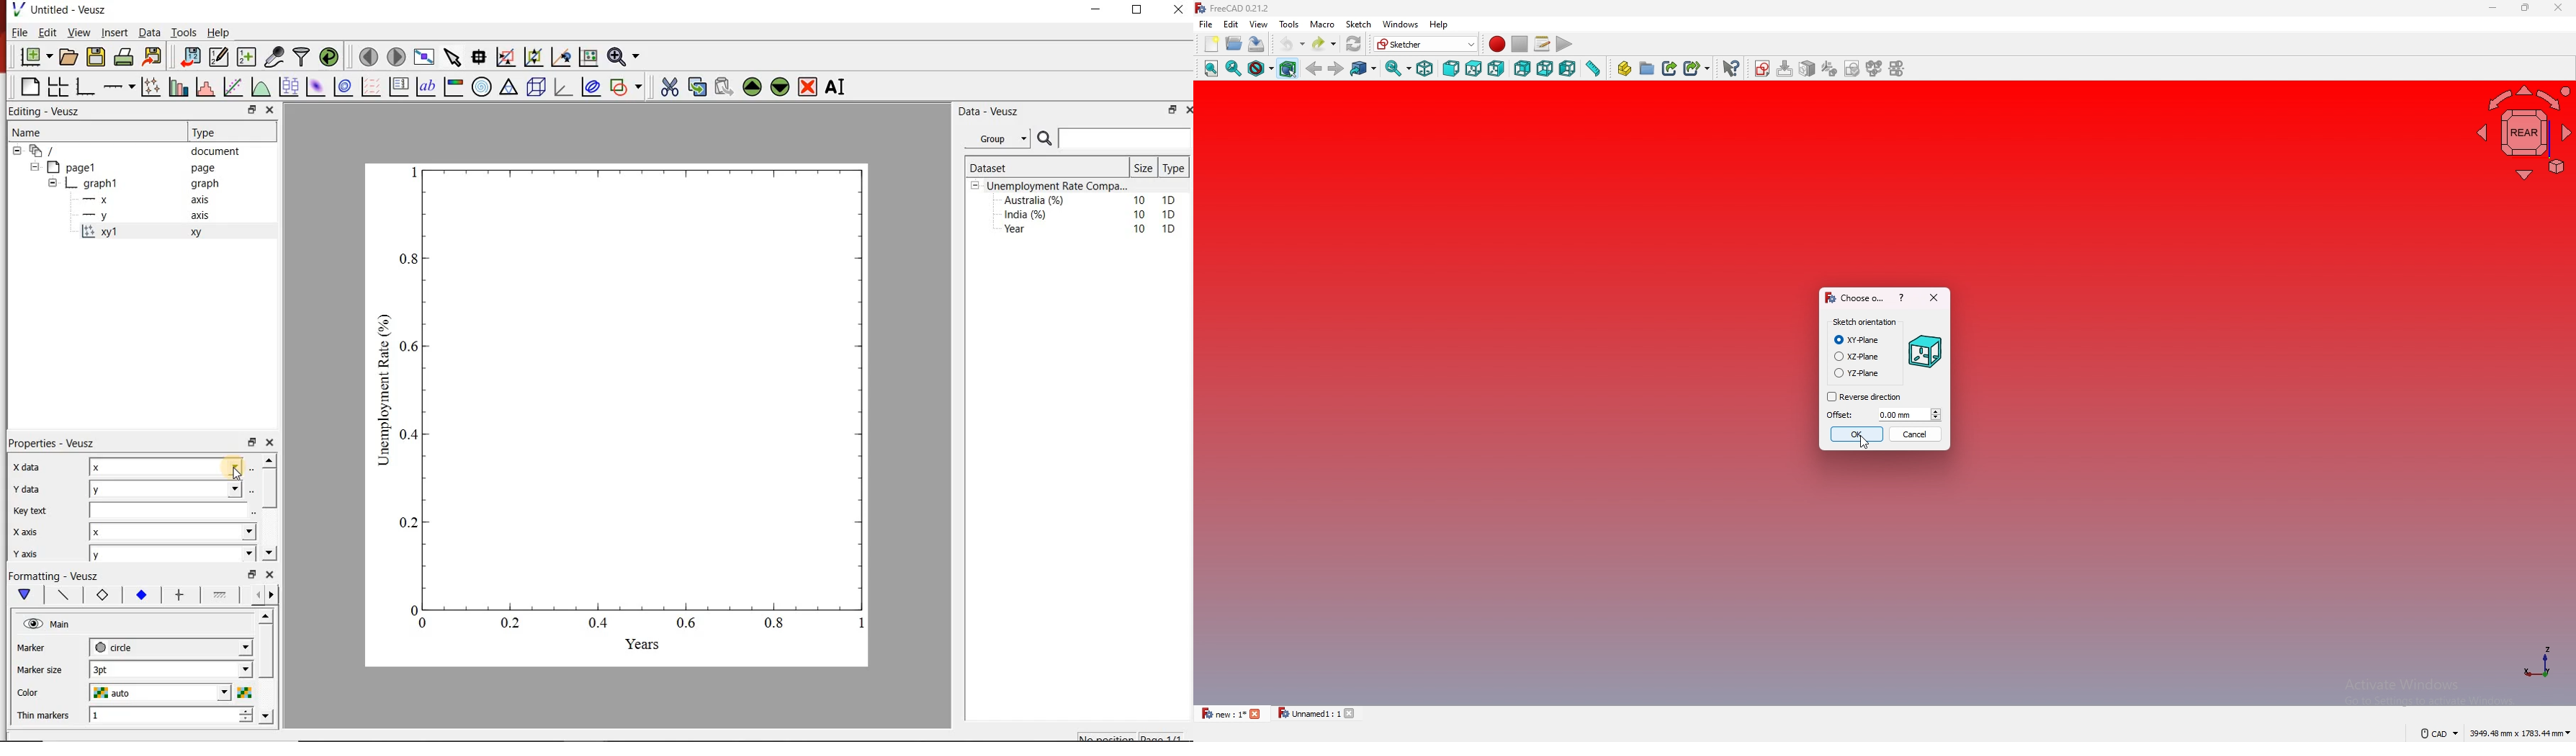  What do you see at coordinates (1473, 68) in the screenshot?
I see `top` at bounding box center [1473, 68].